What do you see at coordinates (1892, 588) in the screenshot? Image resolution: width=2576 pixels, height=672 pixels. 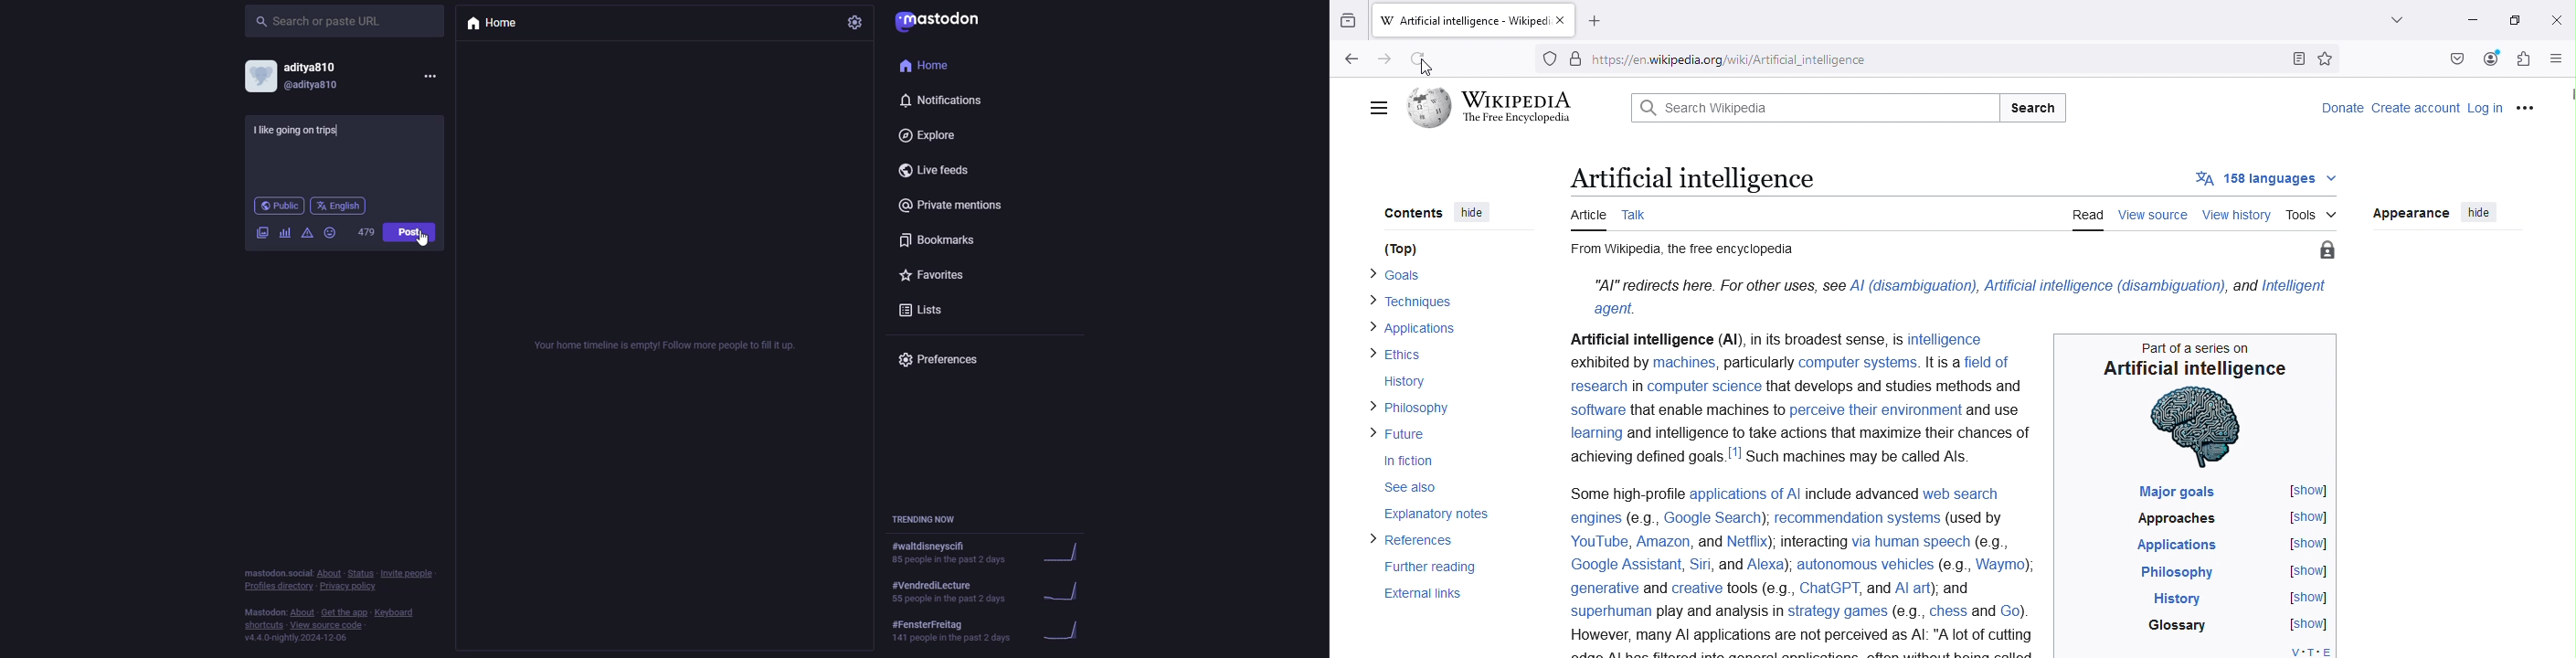 I see `ChatGPT, and Al art); and` at bounding box center [1892, 588].